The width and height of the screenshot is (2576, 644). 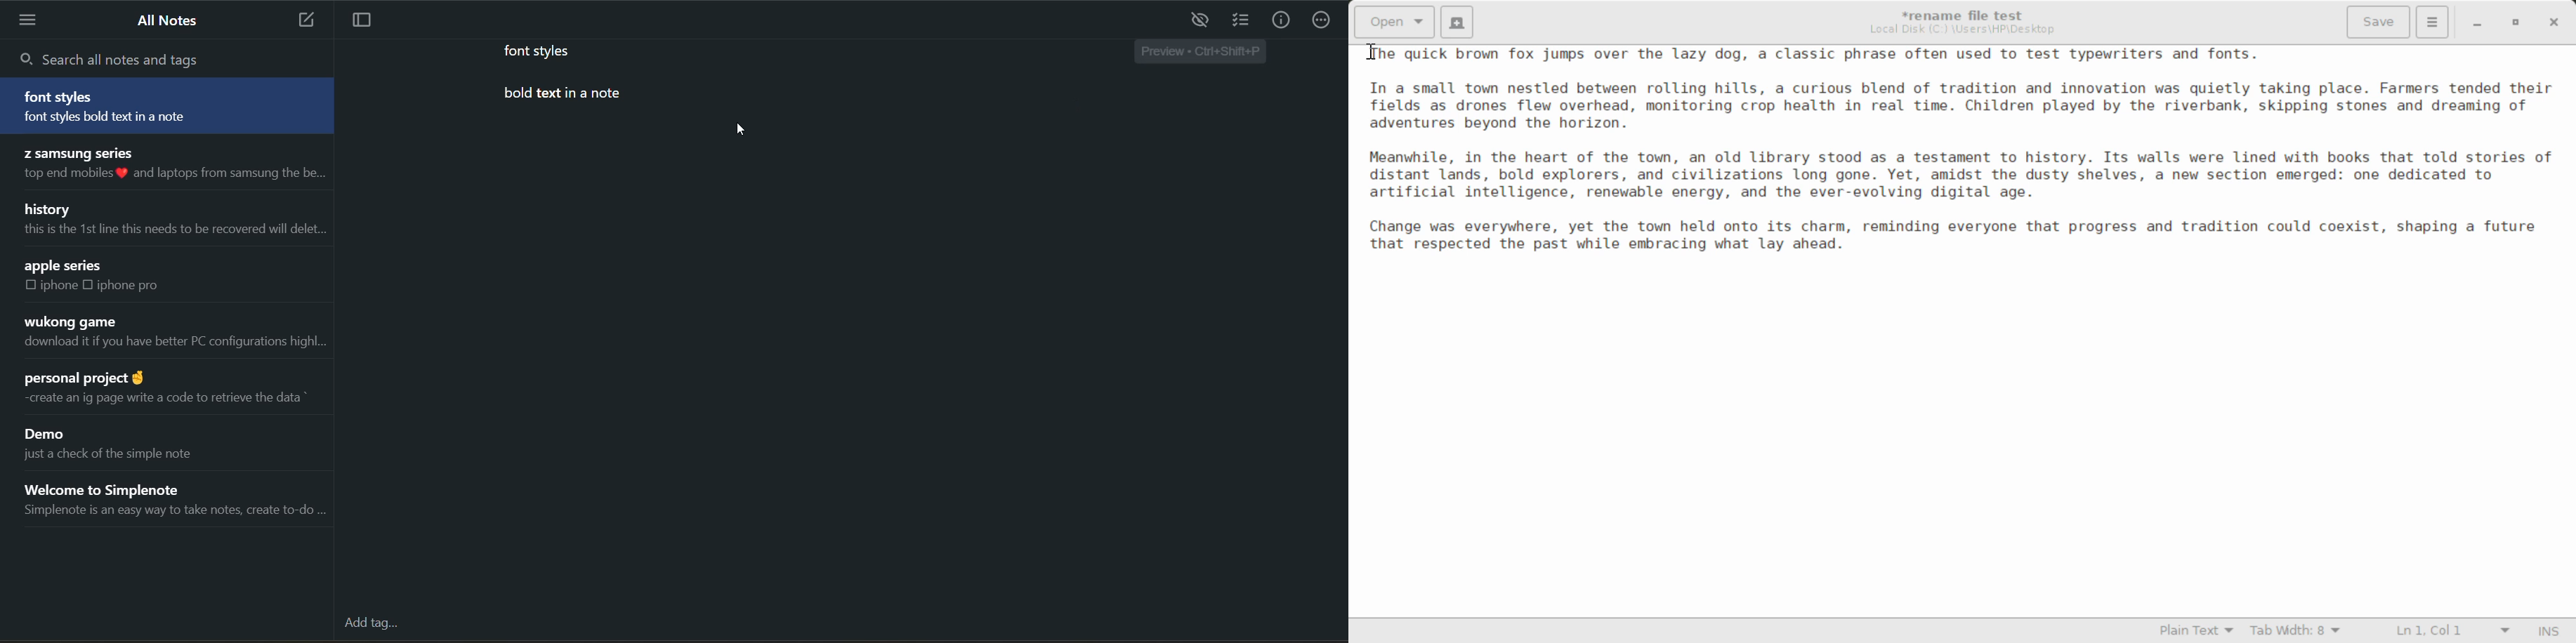 I want to click on menu, so click(x=30, y=20).